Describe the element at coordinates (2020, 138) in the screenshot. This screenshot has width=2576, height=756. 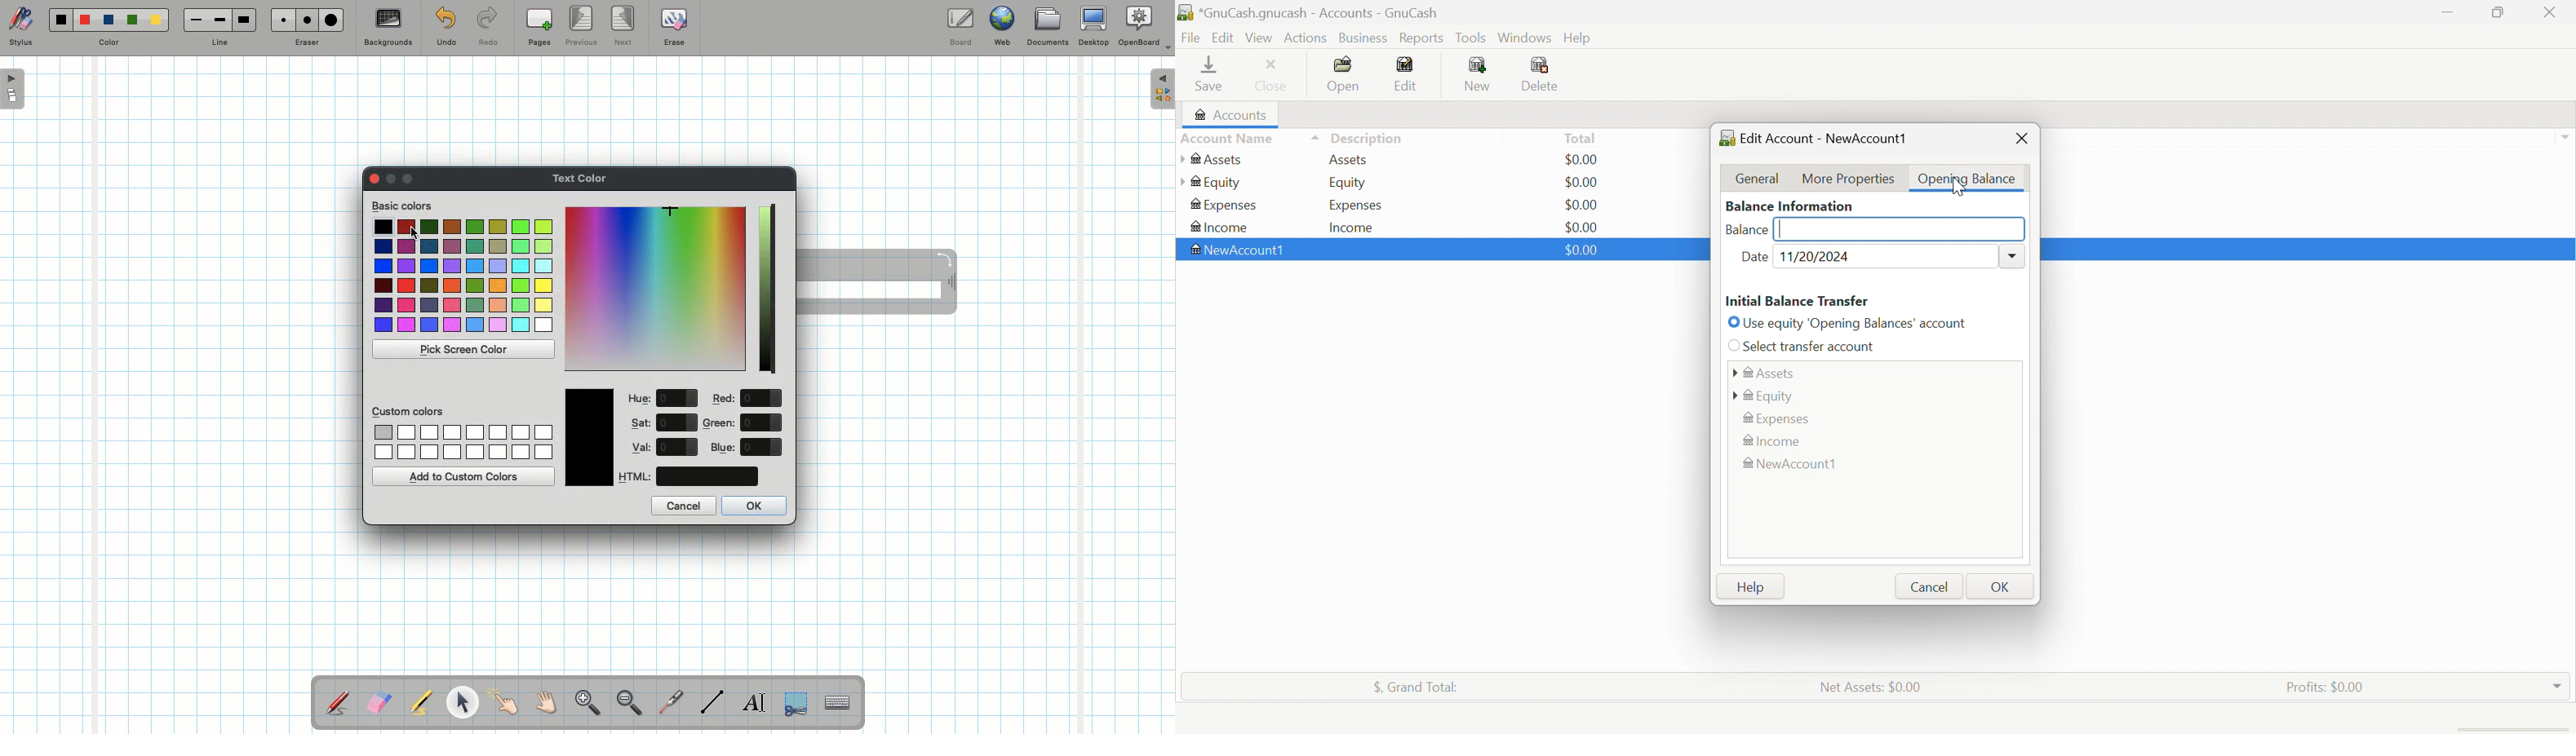
I see `close` at that location.